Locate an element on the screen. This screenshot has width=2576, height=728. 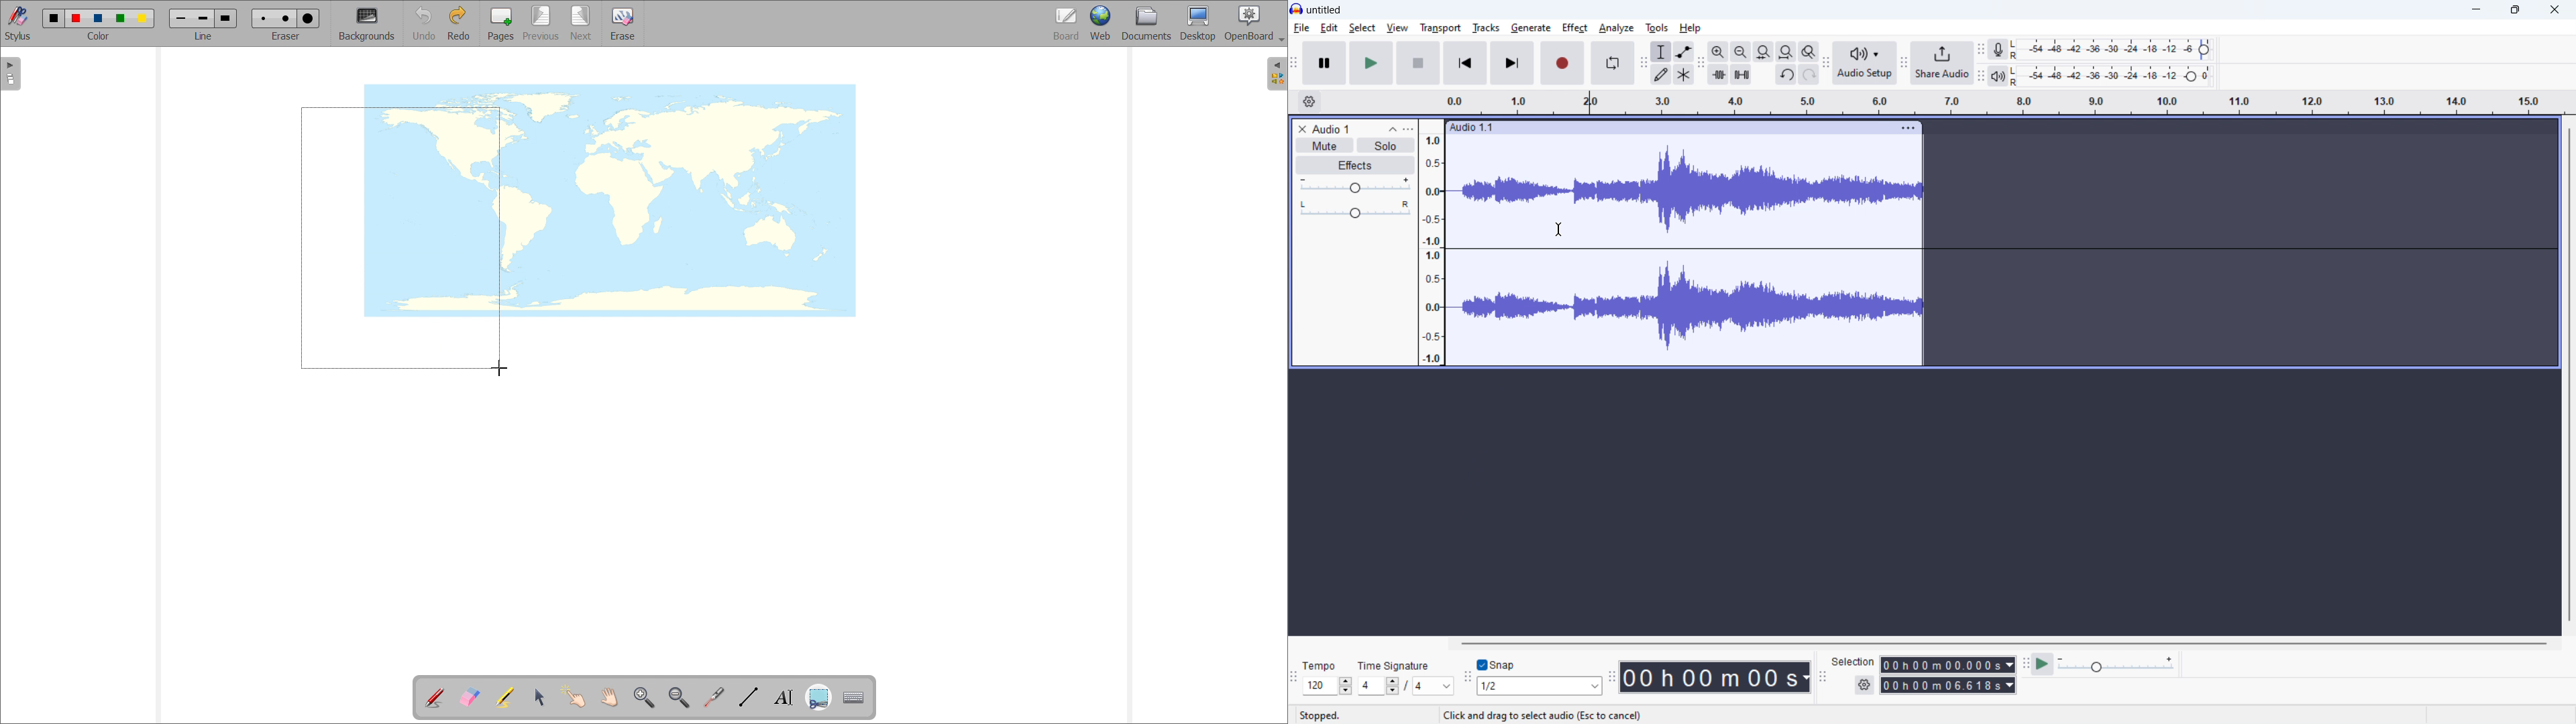
enable loop is located at coordinates (1613, 63).